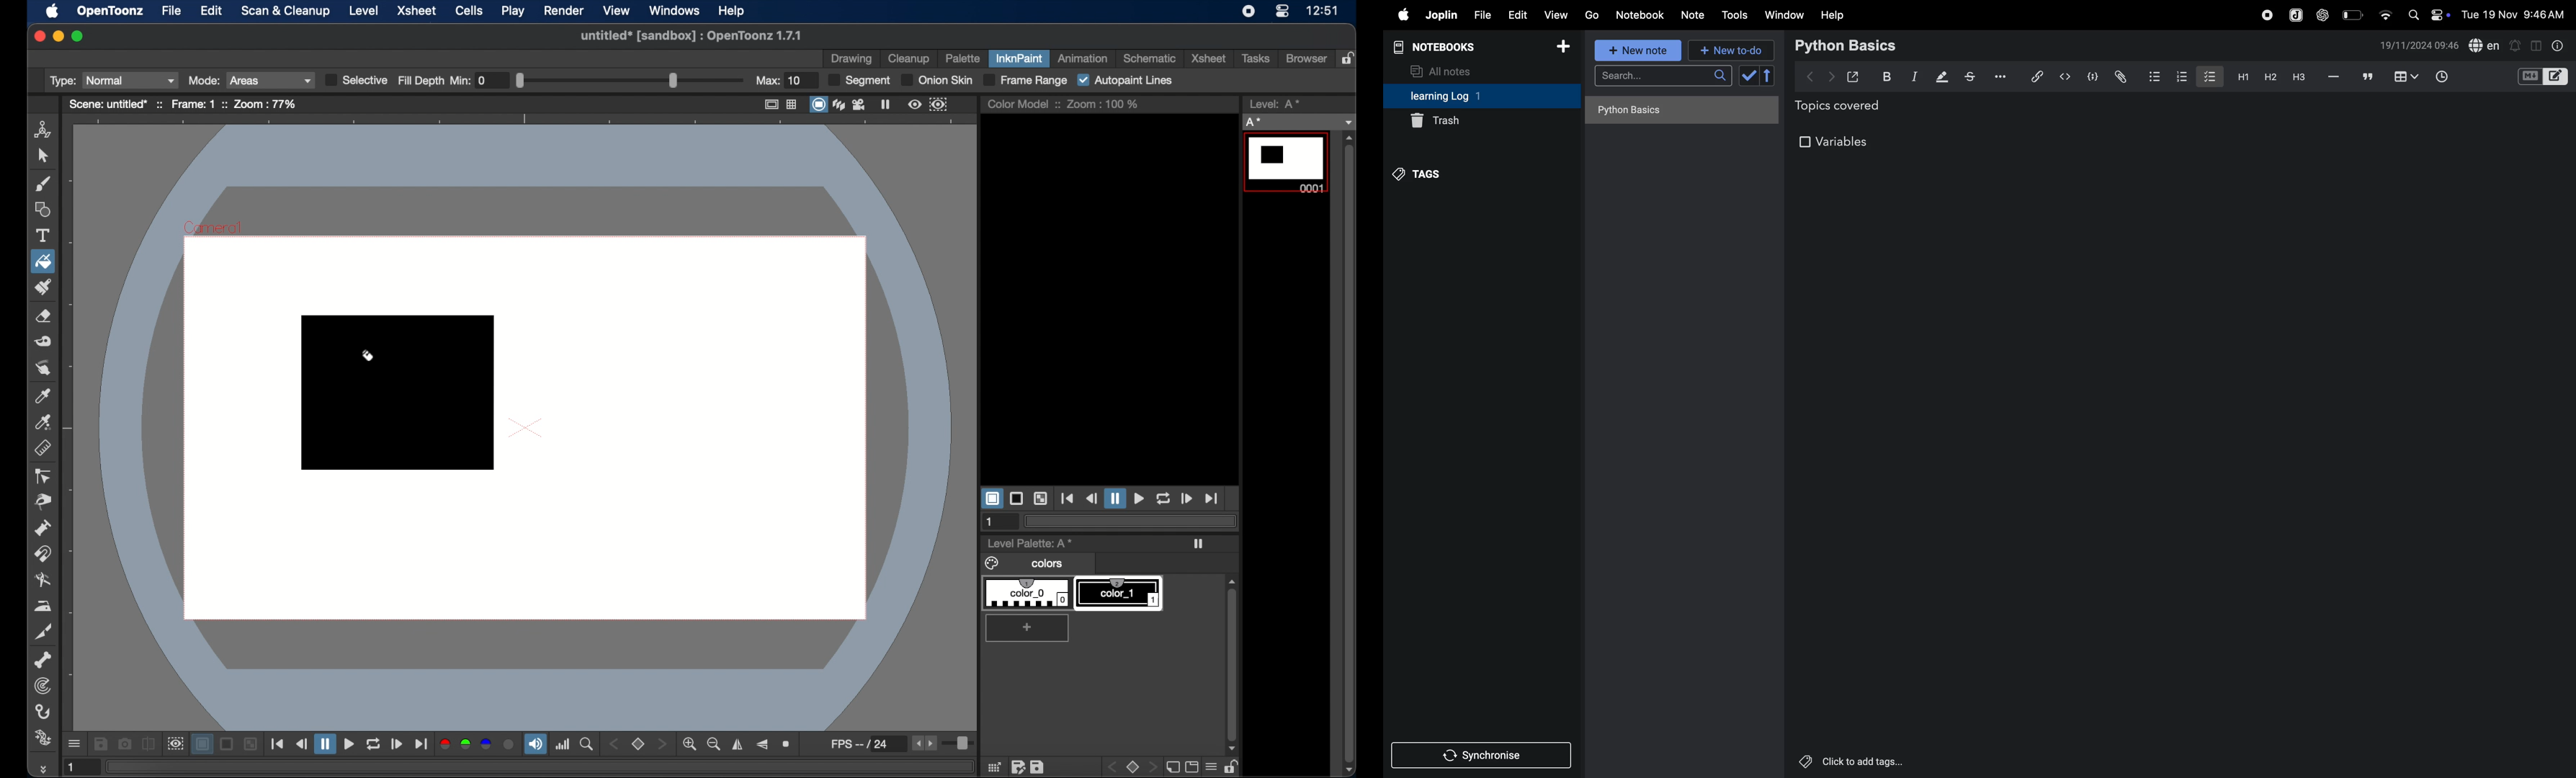  Describe the element at coordinates (787, 744) in the screenshot. I see `reset view` at that location.